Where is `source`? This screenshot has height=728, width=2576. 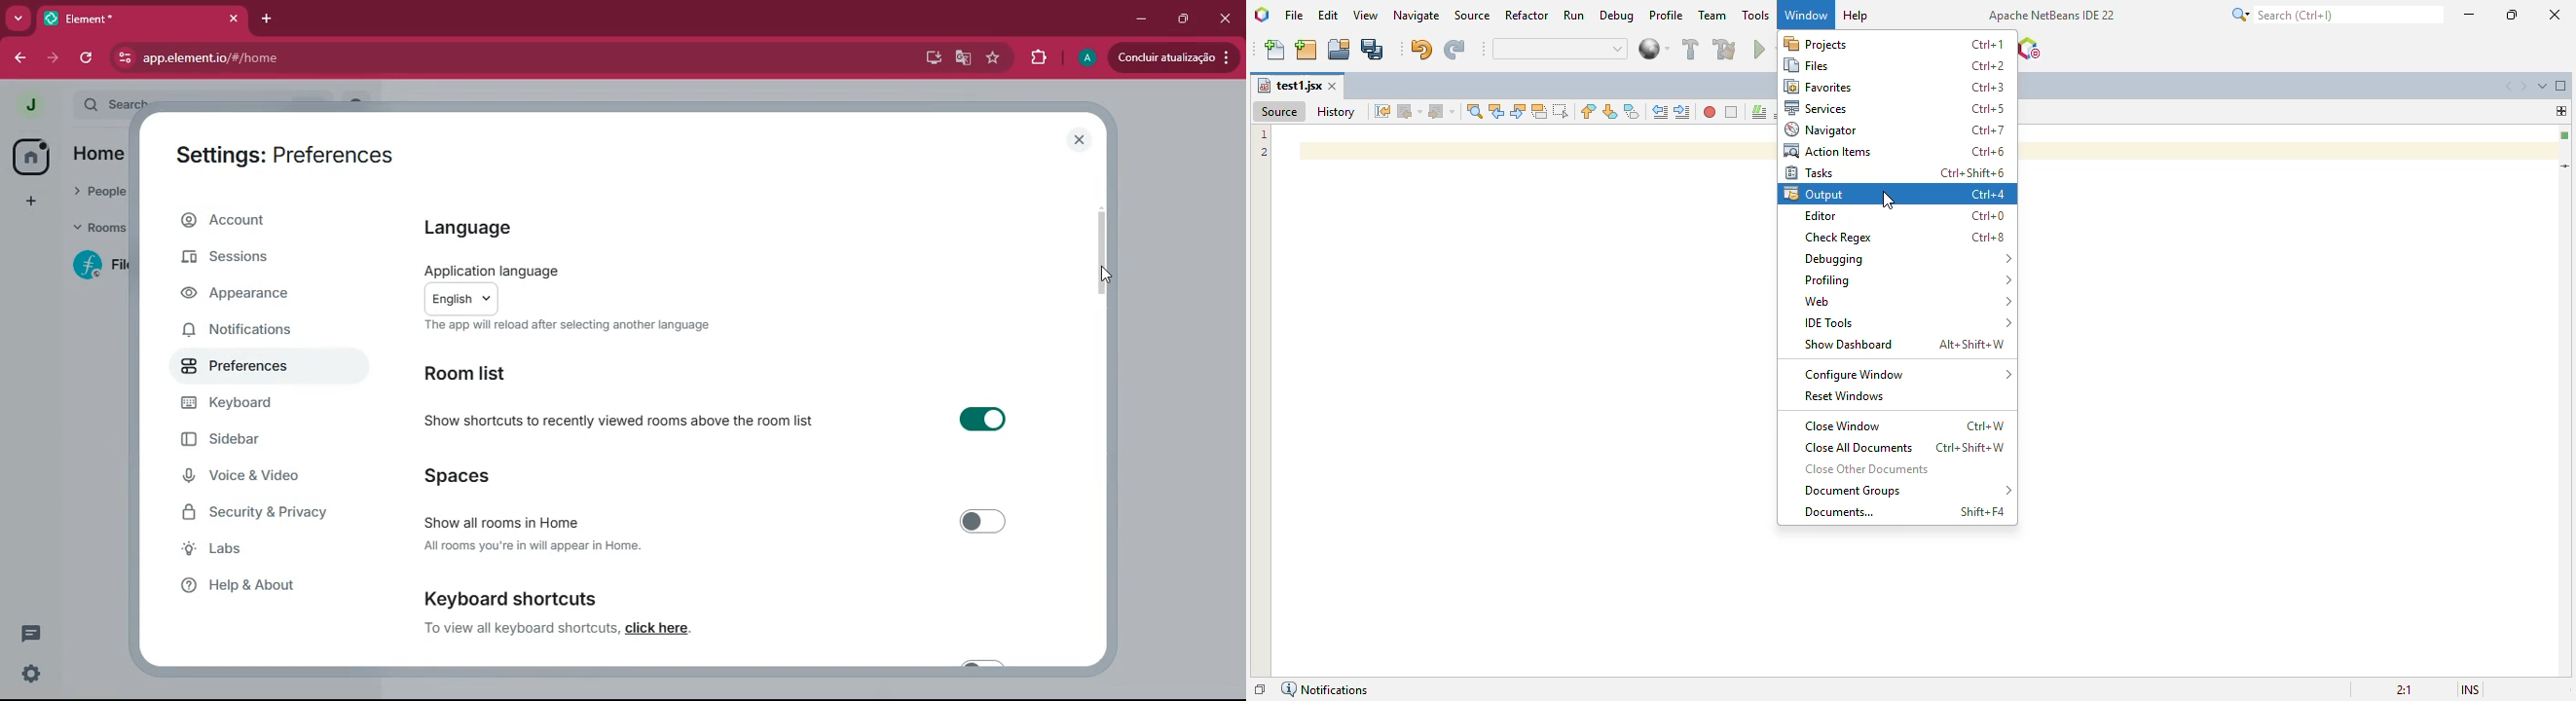 source is located at coordinates (1474, 15).